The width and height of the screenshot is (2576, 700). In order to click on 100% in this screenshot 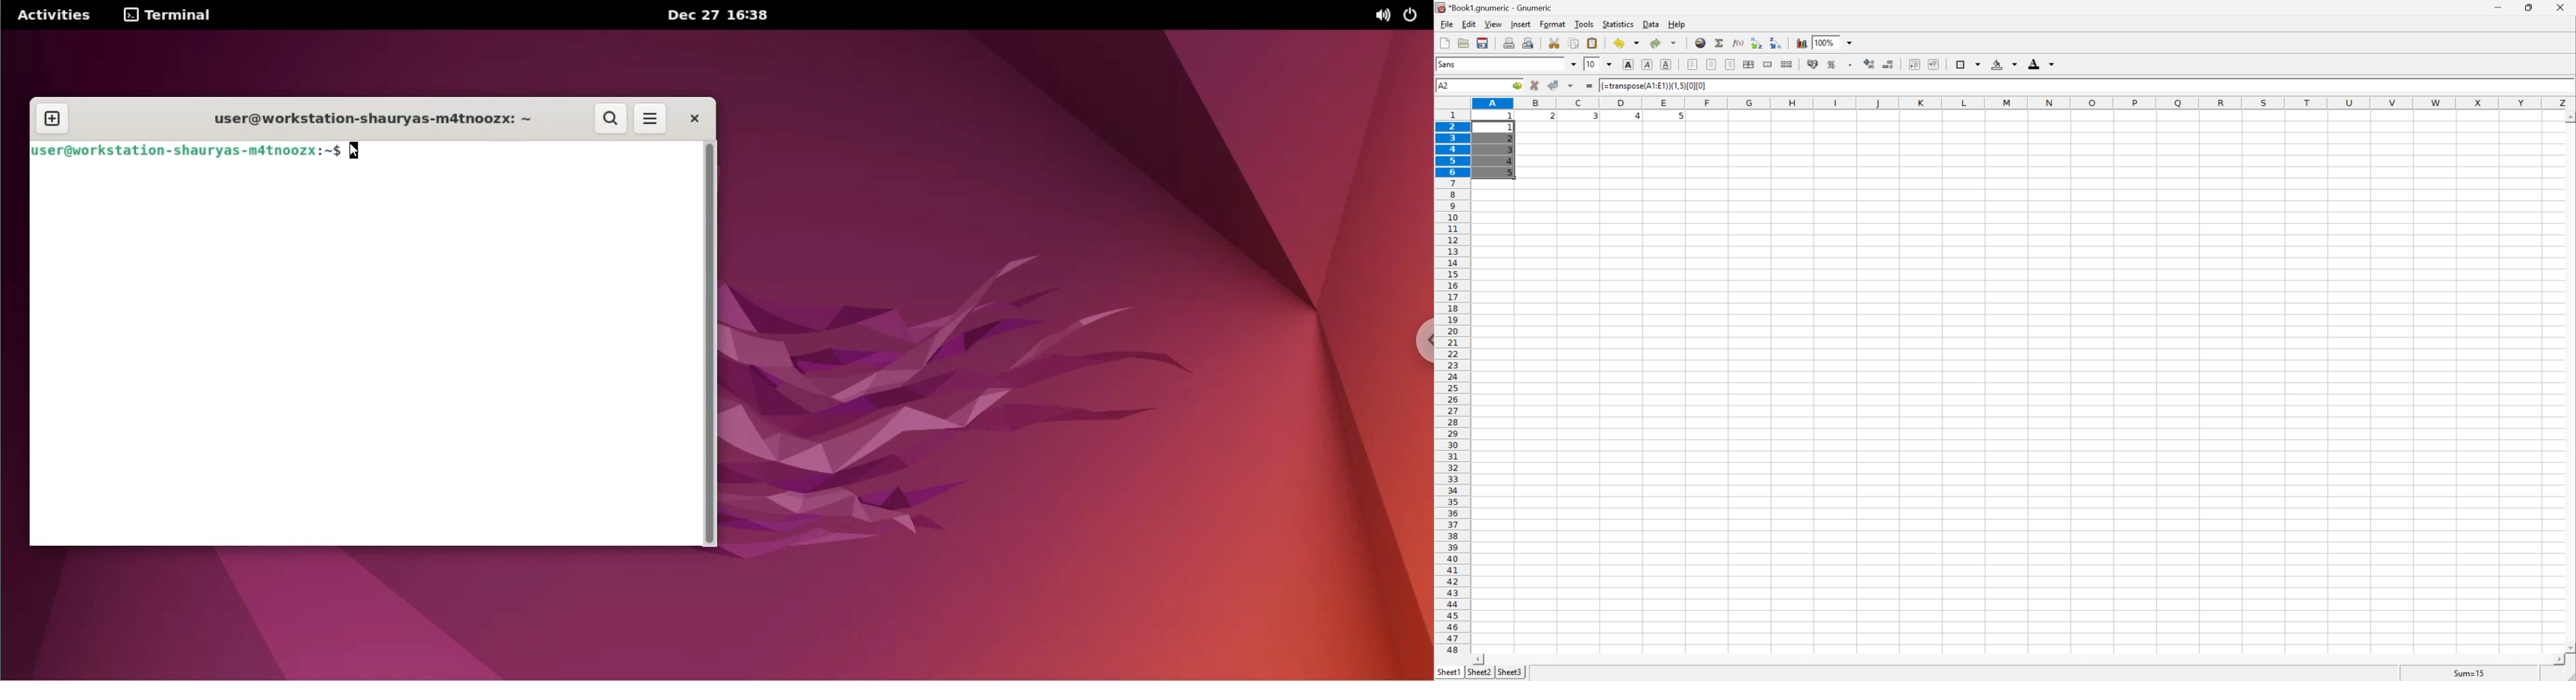, I will do `click(1826, 42)`.